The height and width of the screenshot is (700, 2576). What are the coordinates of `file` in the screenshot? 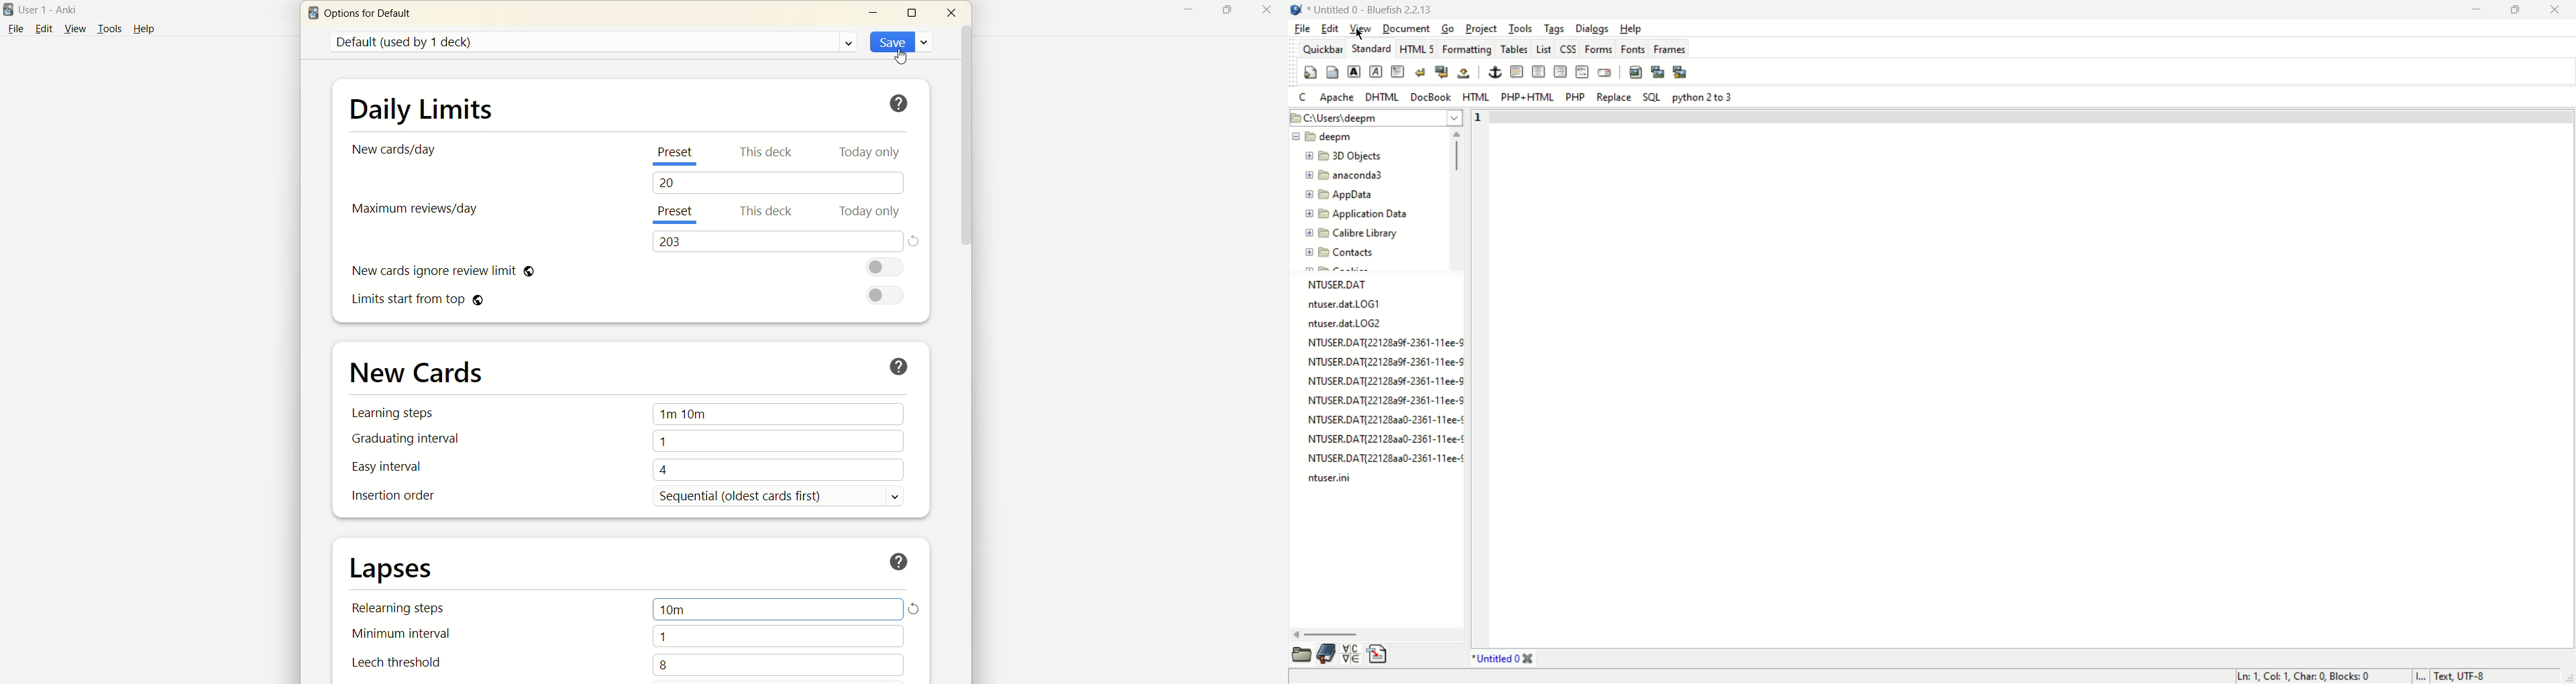 It's located at (1303, 28).